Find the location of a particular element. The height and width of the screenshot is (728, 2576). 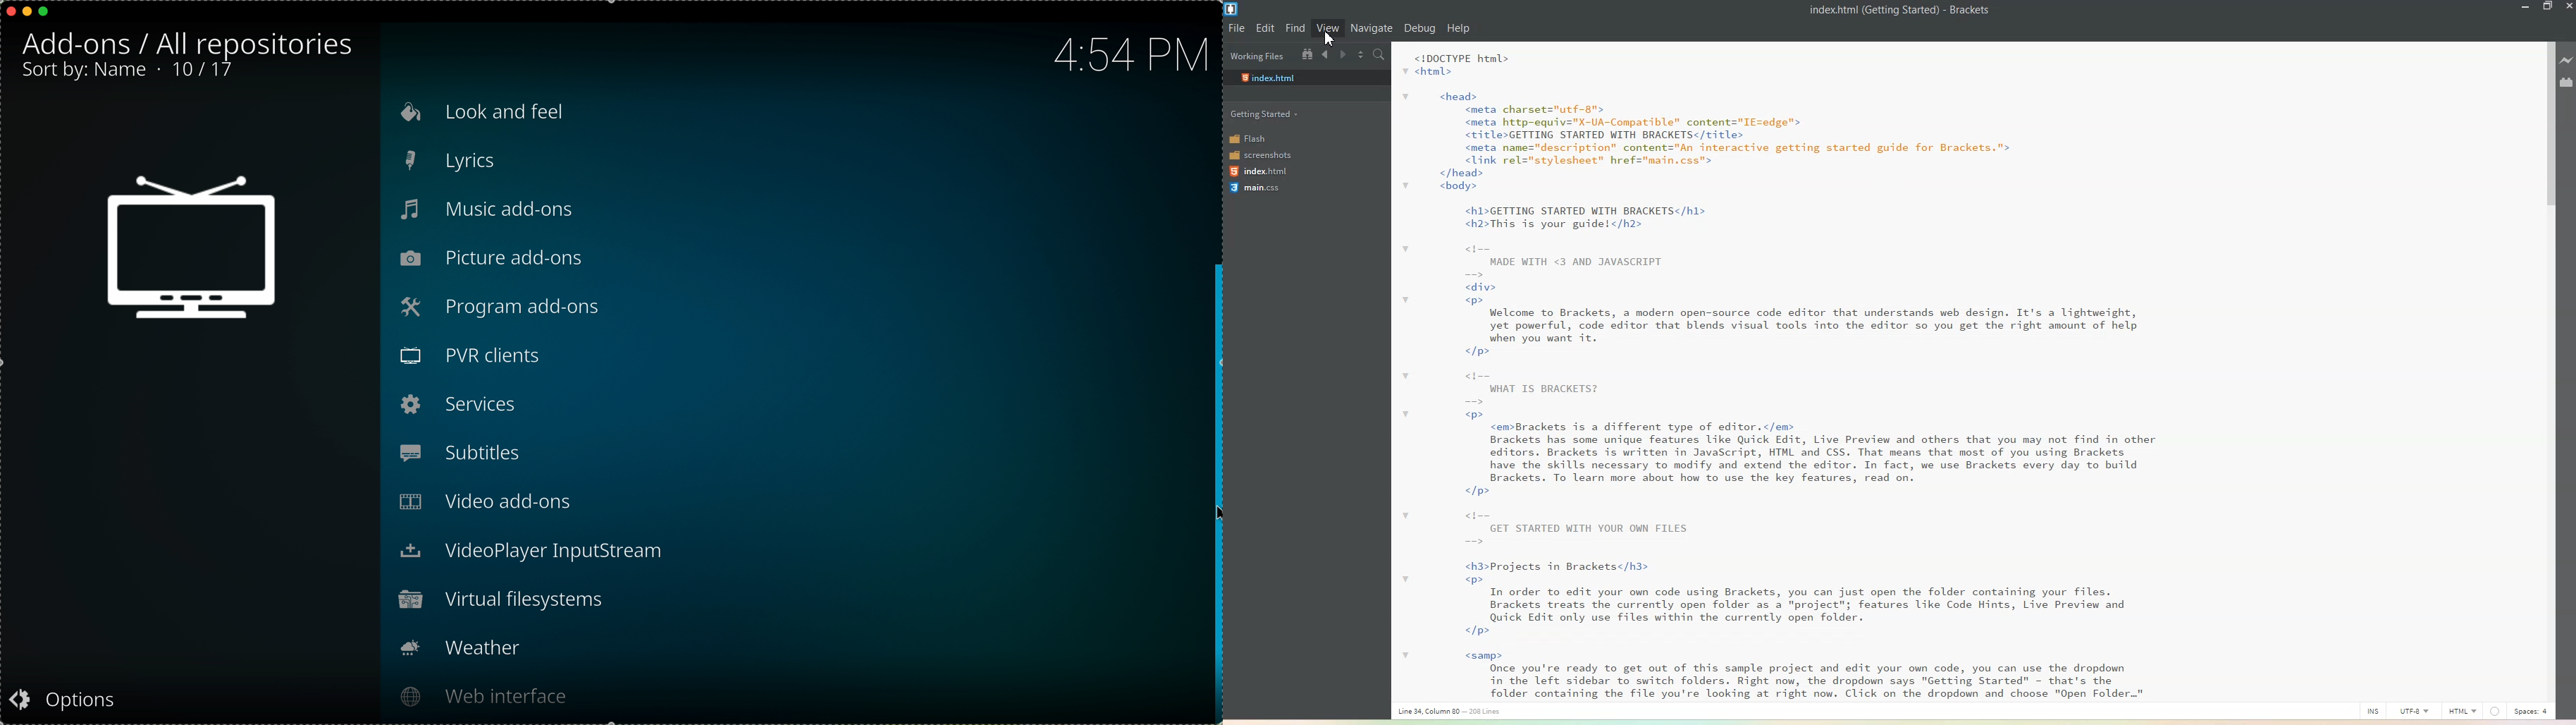

tv icon is located at coordinates (194, 254).